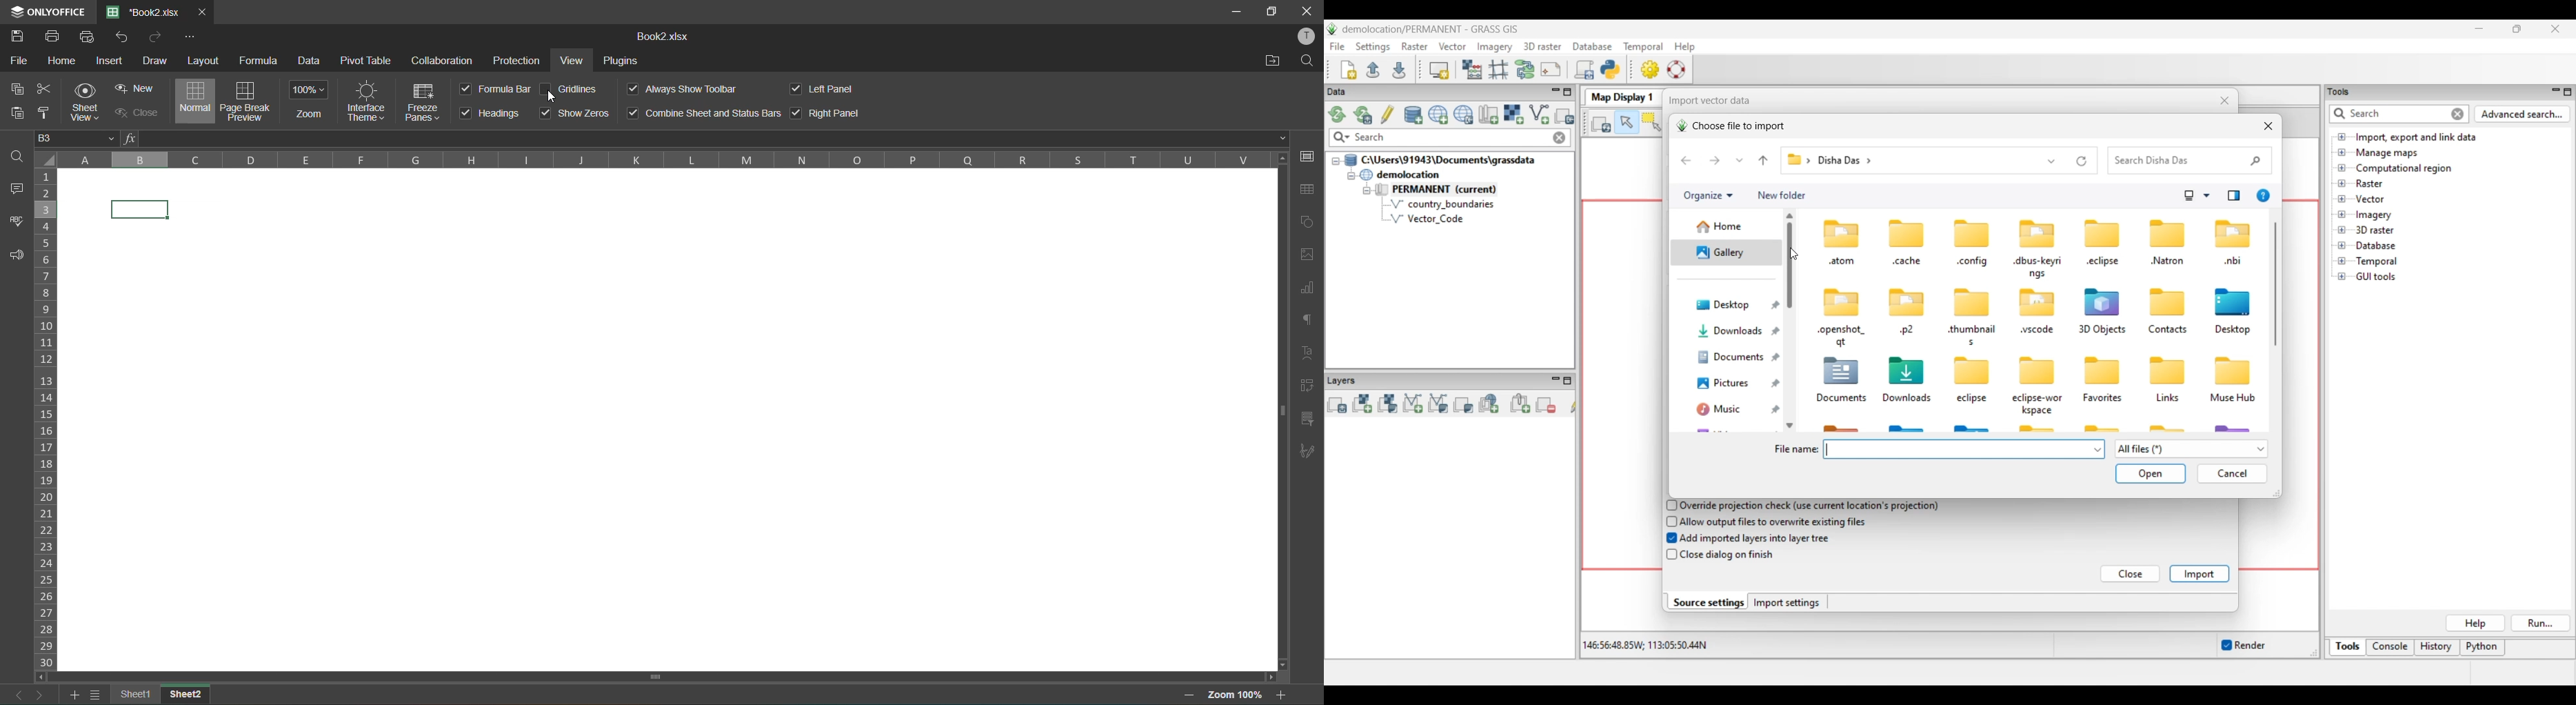 This screenshot has width=2576, height=728. What do you see at coordinates (88, 39) in the screenshot?
I see `quick print` at bounding box center [88, 39].